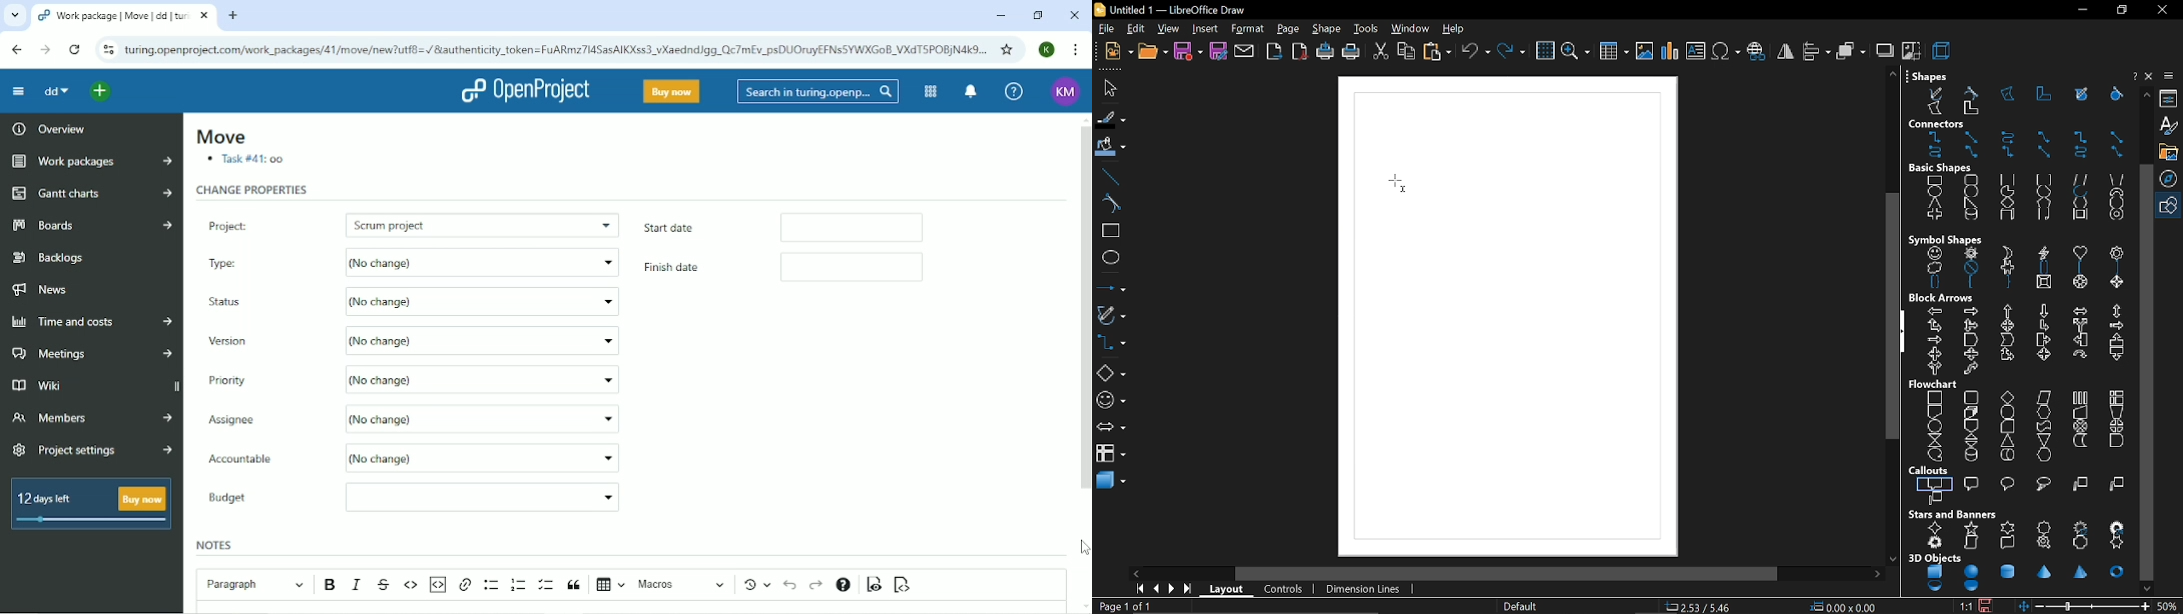  What do you see at coordinates (1939, 124) in the screenshot?
I see `connectors` at bounding box center [1939, 124].